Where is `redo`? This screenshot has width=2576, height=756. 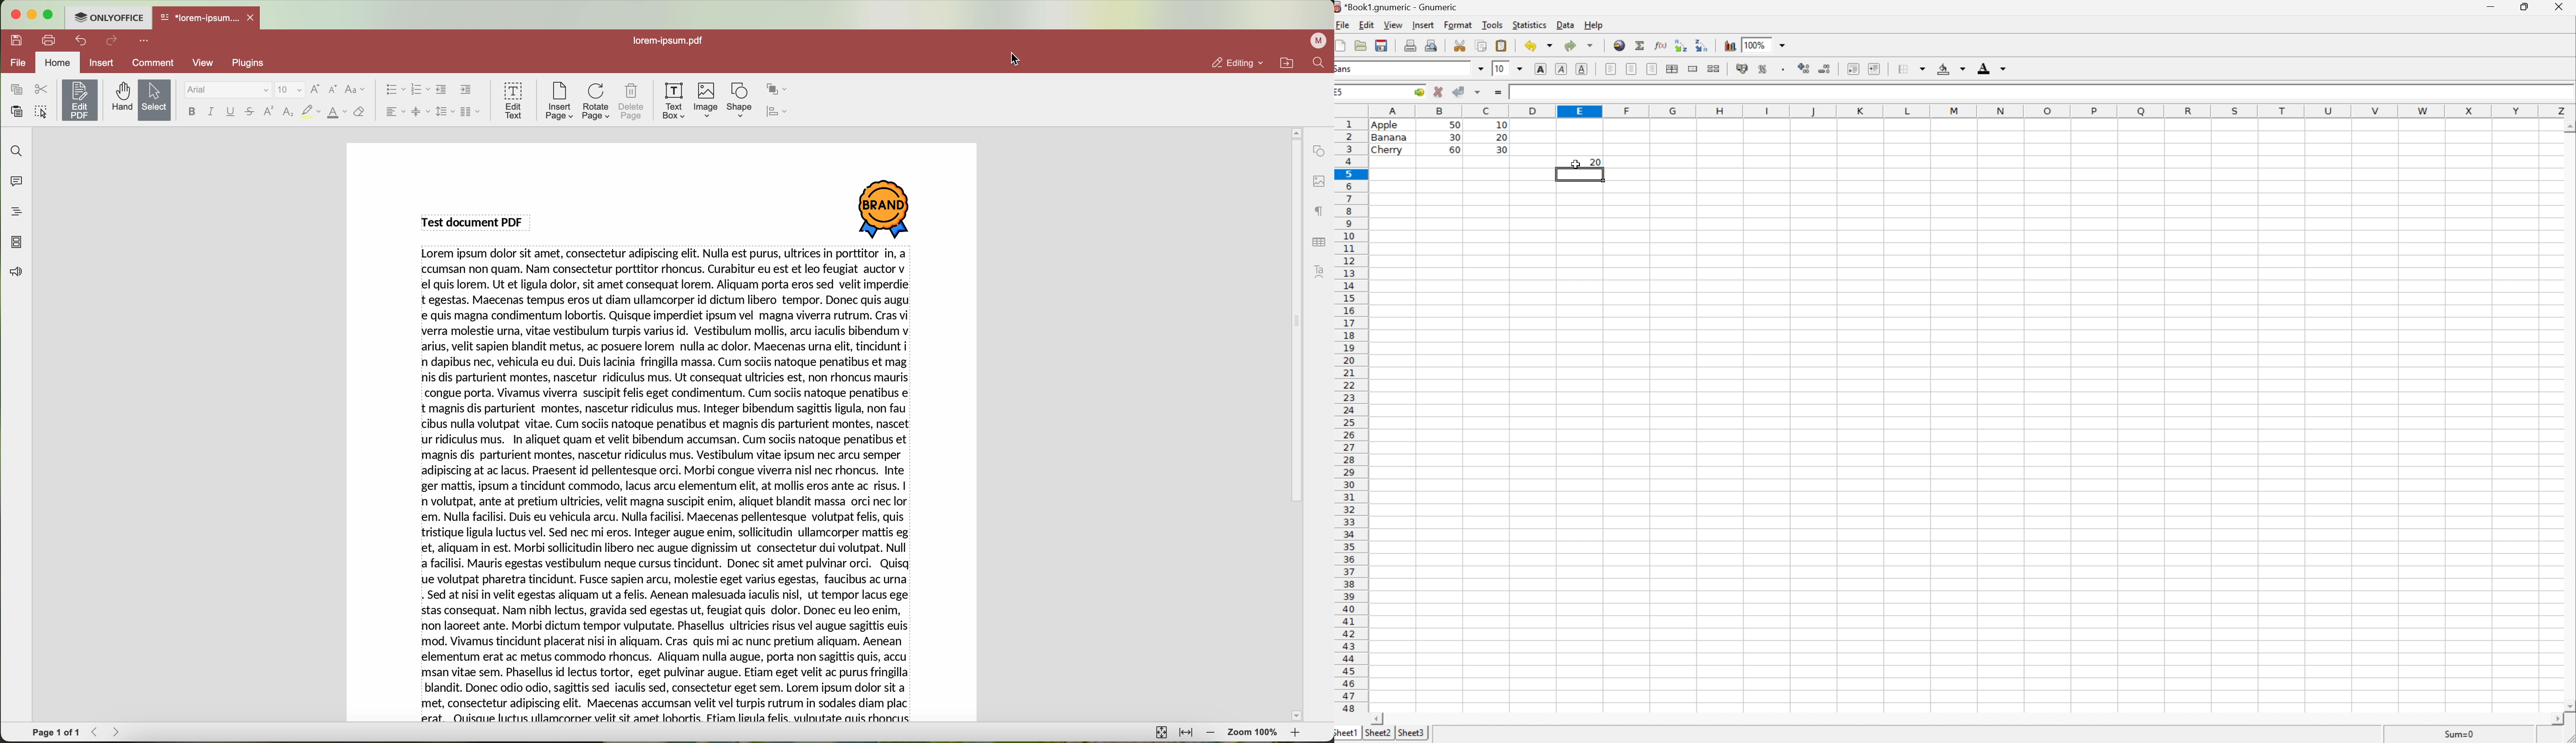
redo is located at coordinates (1579, 46).